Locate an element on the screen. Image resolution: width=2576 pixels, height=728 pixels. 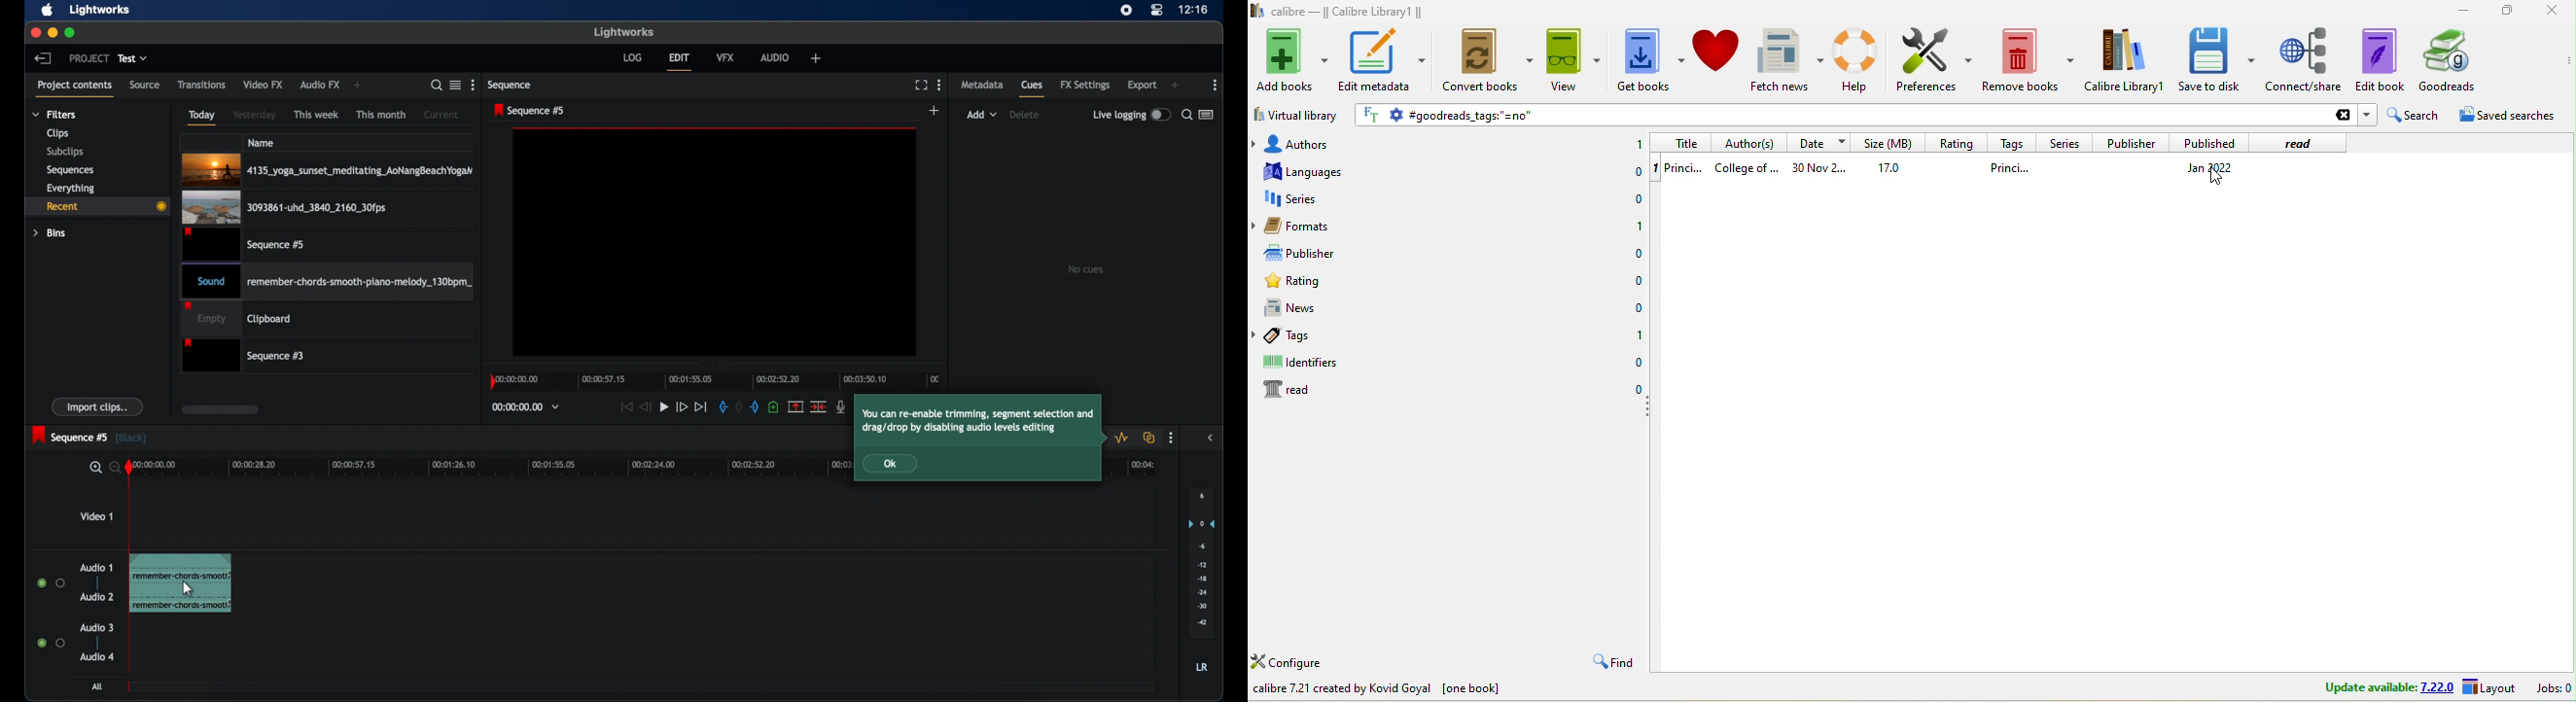
export is located at coordinates (1143, 85).